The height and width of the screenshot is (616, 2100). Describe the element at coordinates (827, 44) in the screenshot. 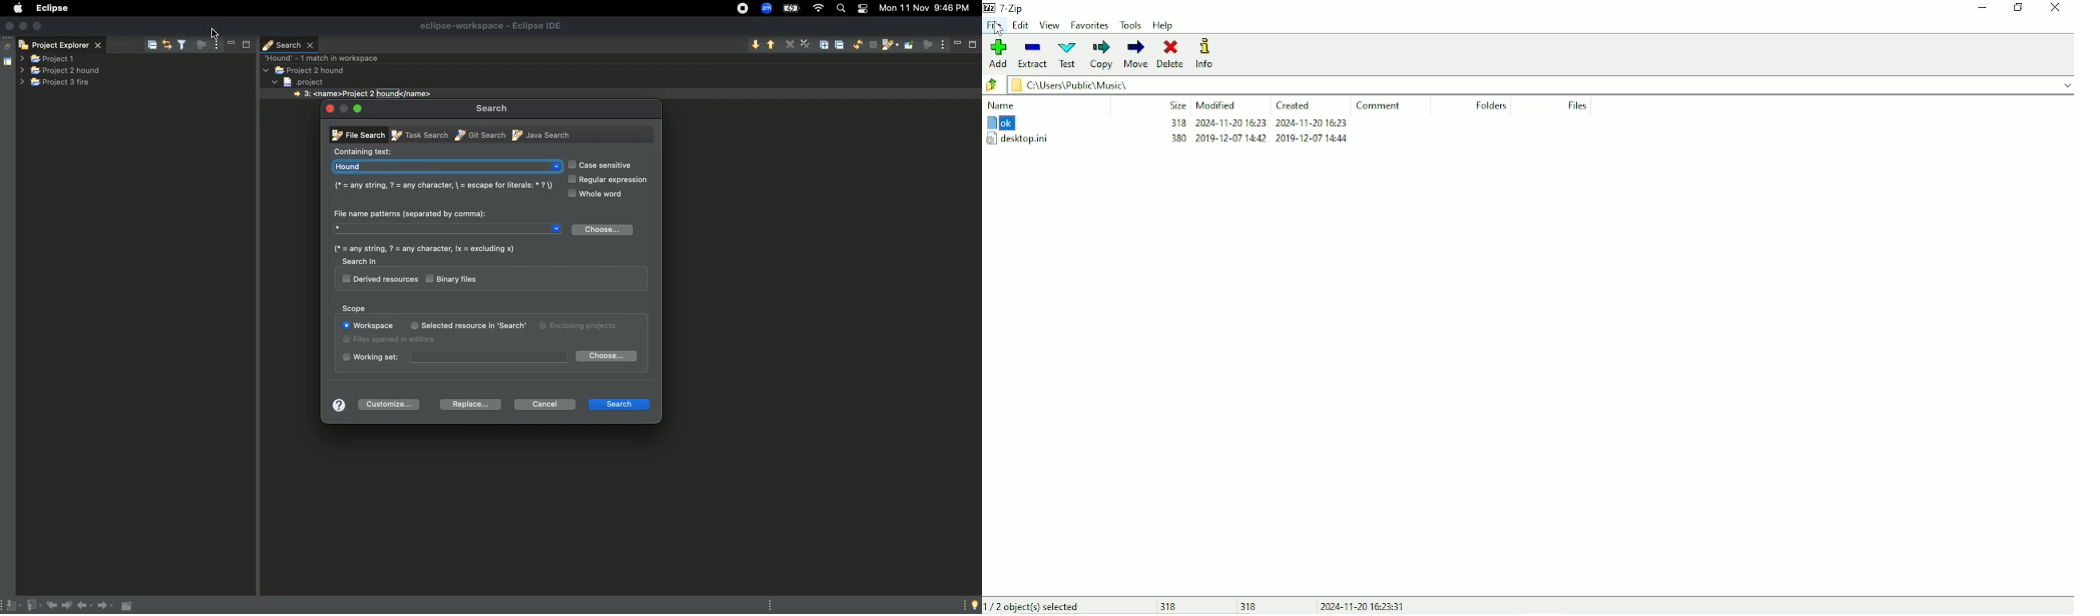

I see `Expand all` at that location.